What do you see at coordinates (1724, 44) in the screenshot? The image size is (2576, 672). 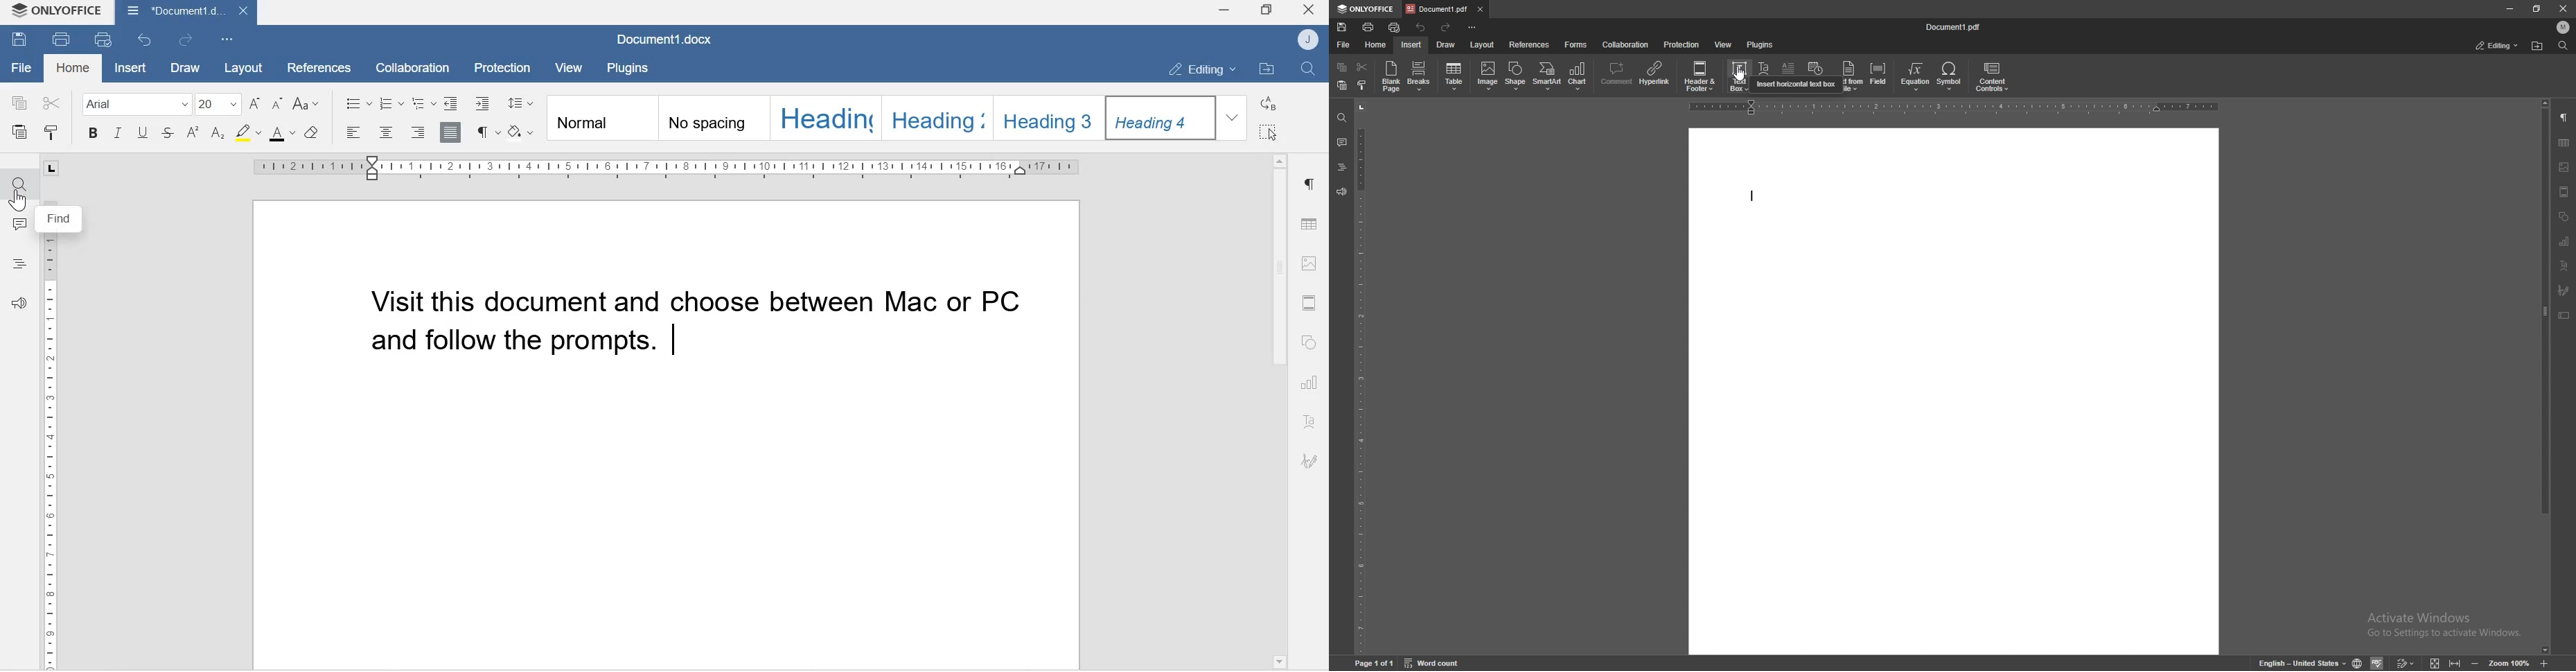 I see `view` at bounding box center [1724, 44].